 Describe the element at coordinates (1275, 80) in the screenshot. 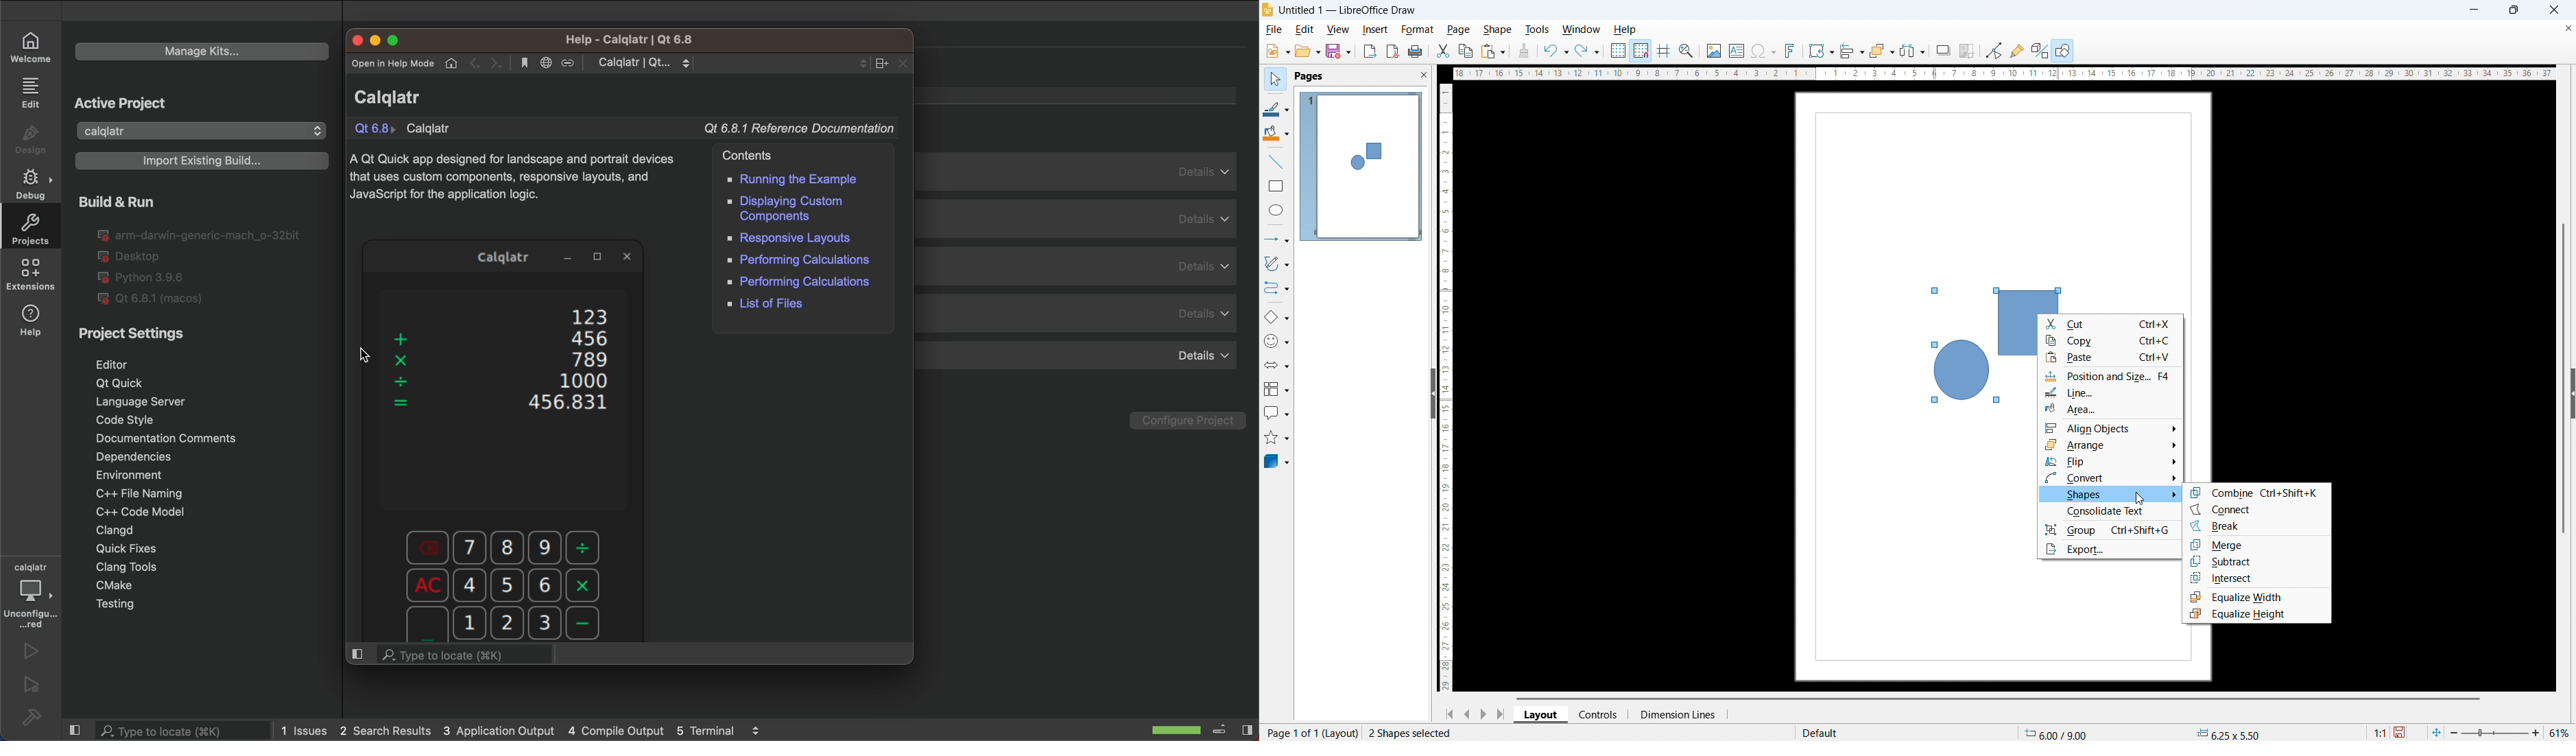

I see `select` at that location.